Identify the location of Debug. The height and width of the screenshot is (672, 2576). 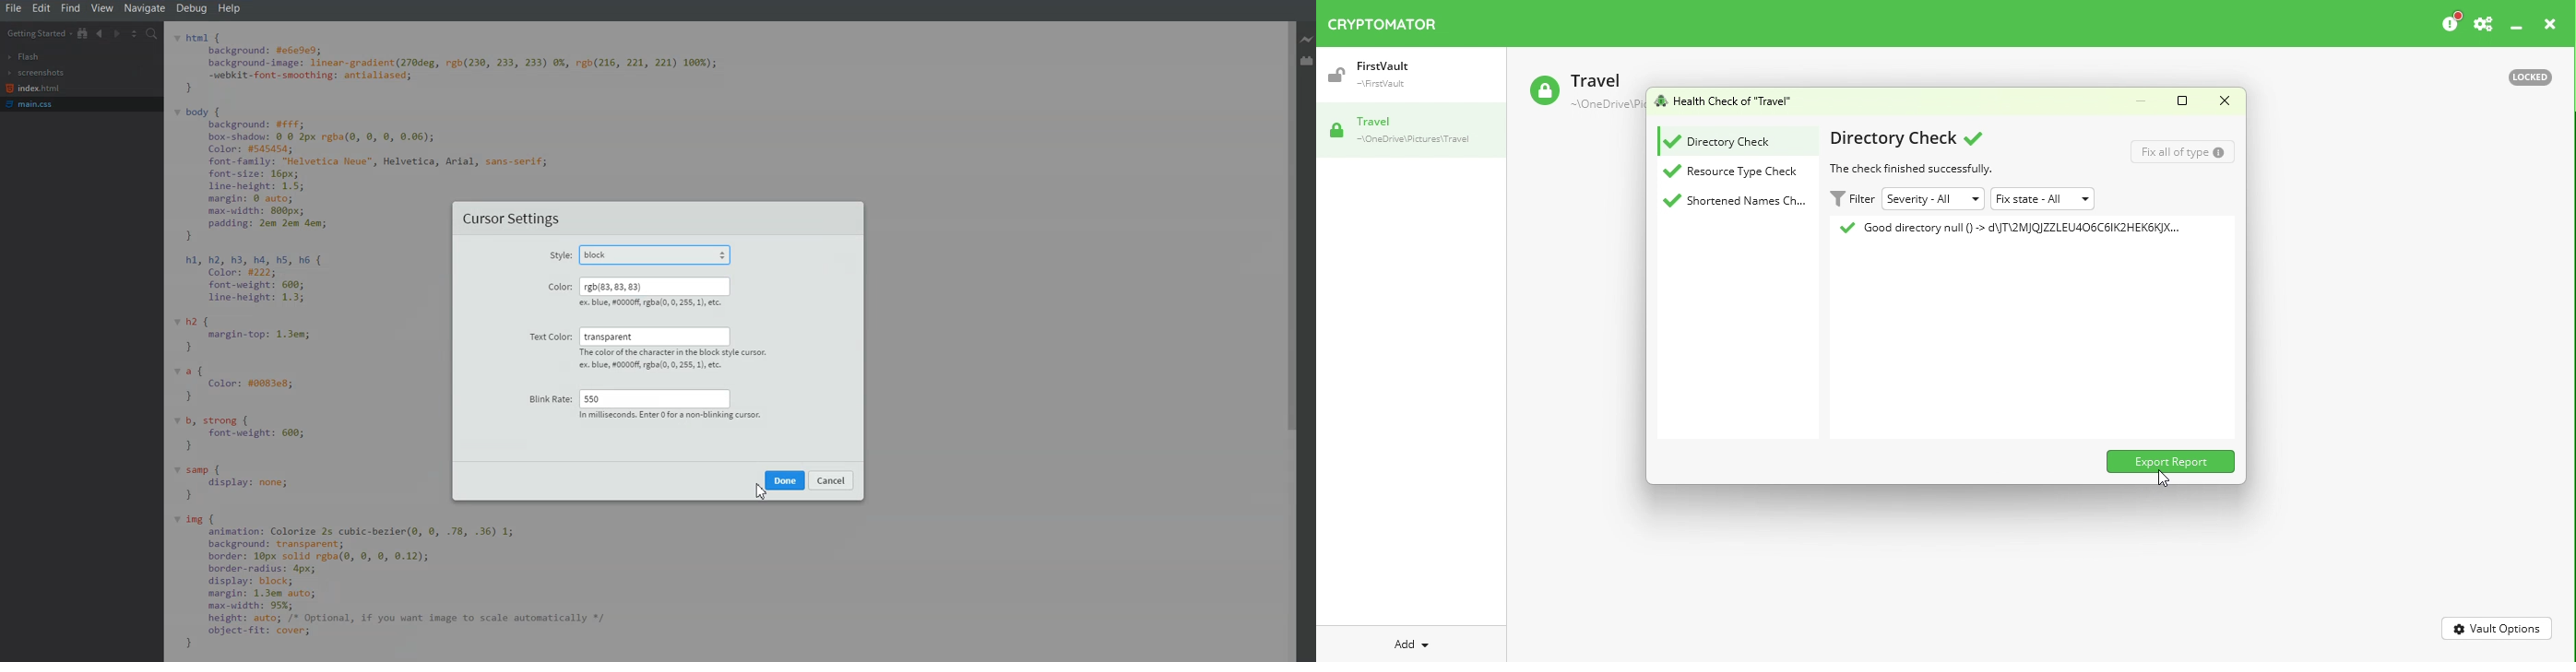
(193, 8).